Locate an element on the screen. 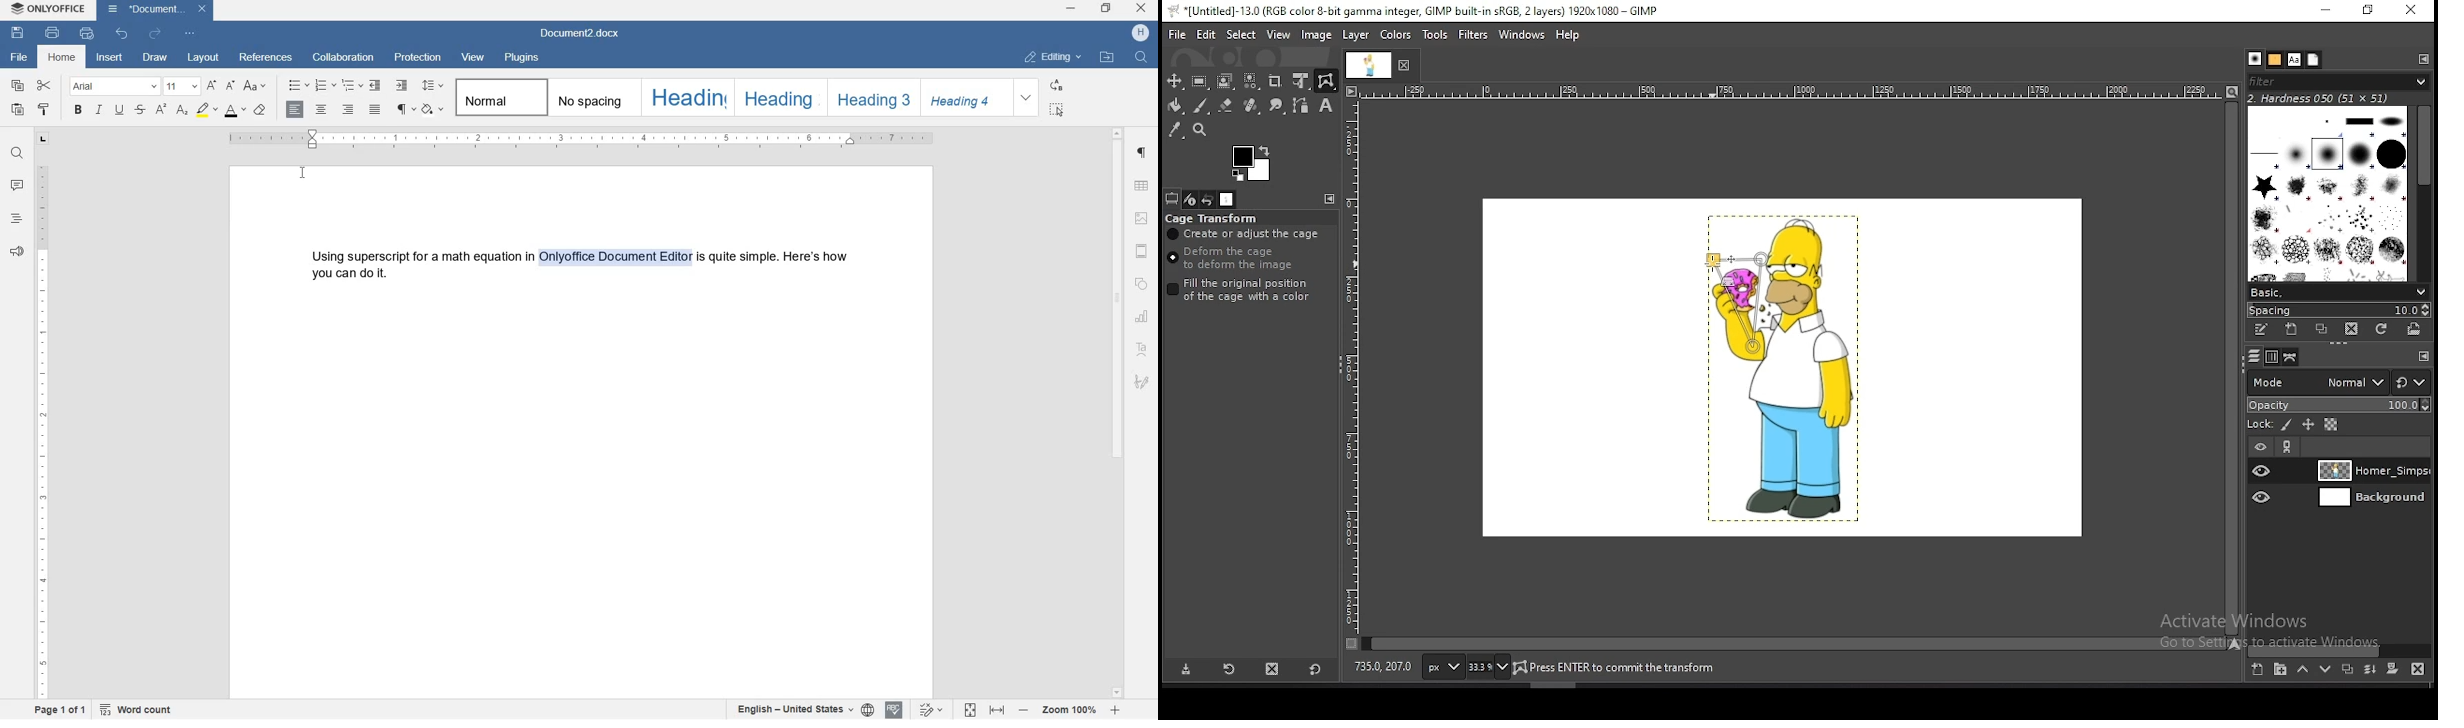 This screenshot has width=2464, height=728. feedback & support is located at coordinates (17, 252).